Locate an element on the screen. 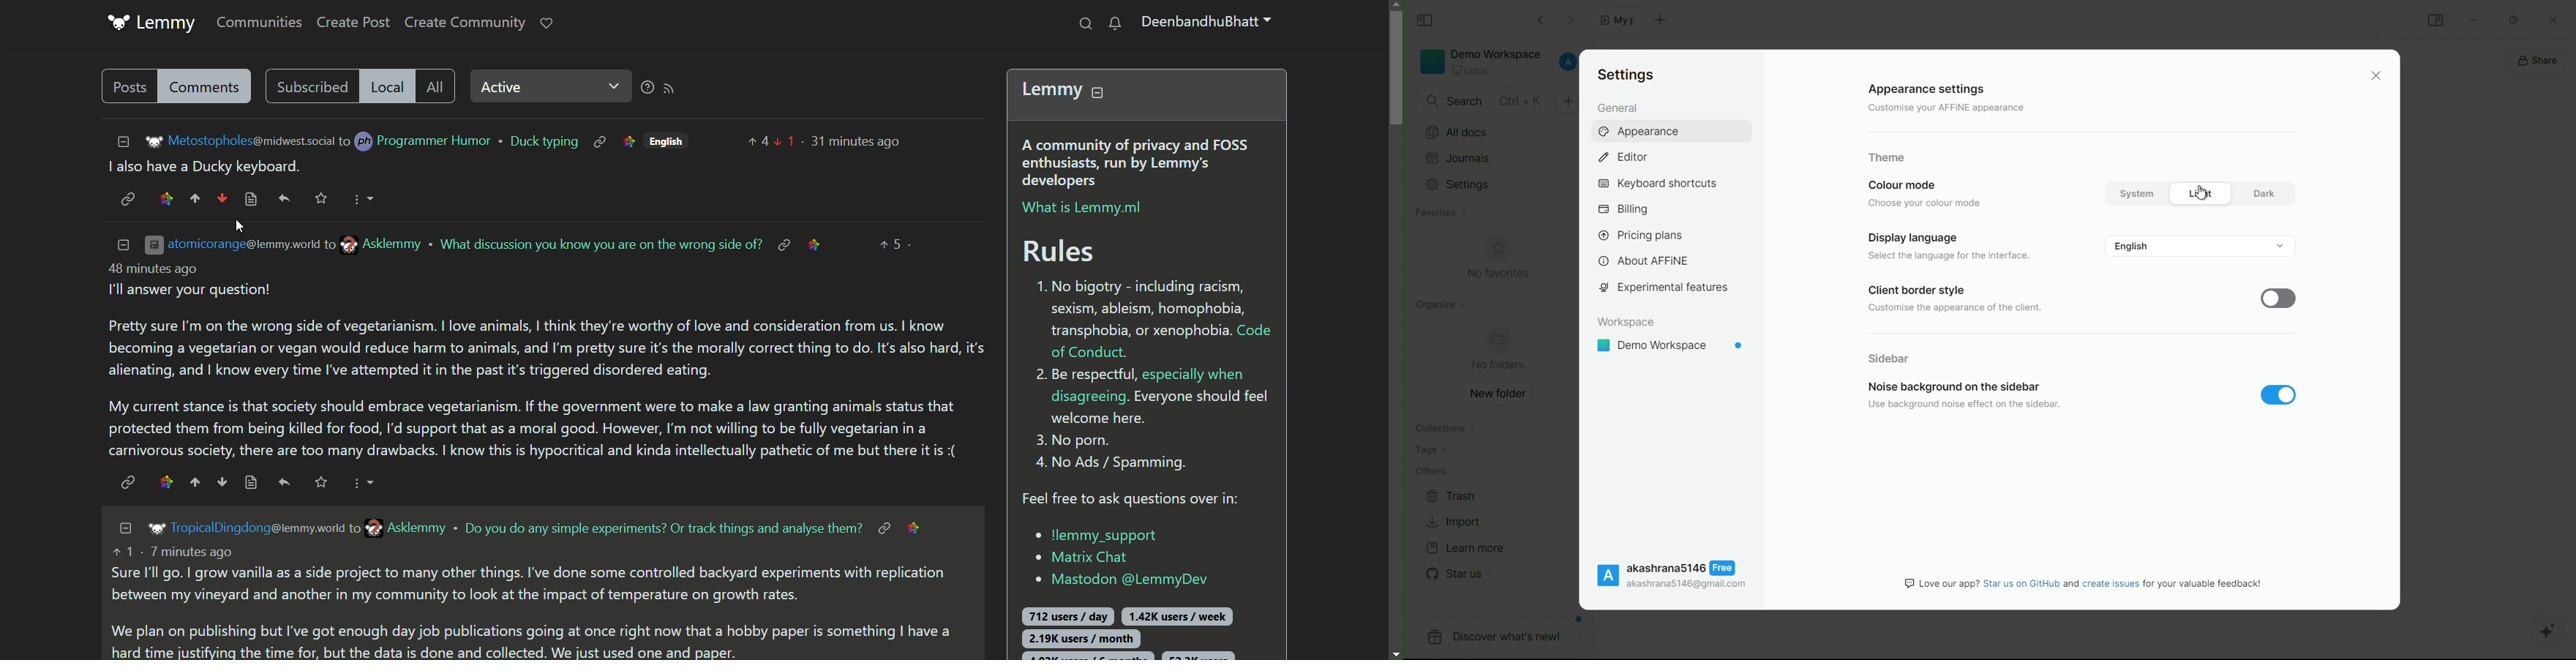  appearance is located at coordinates (1642, 132).